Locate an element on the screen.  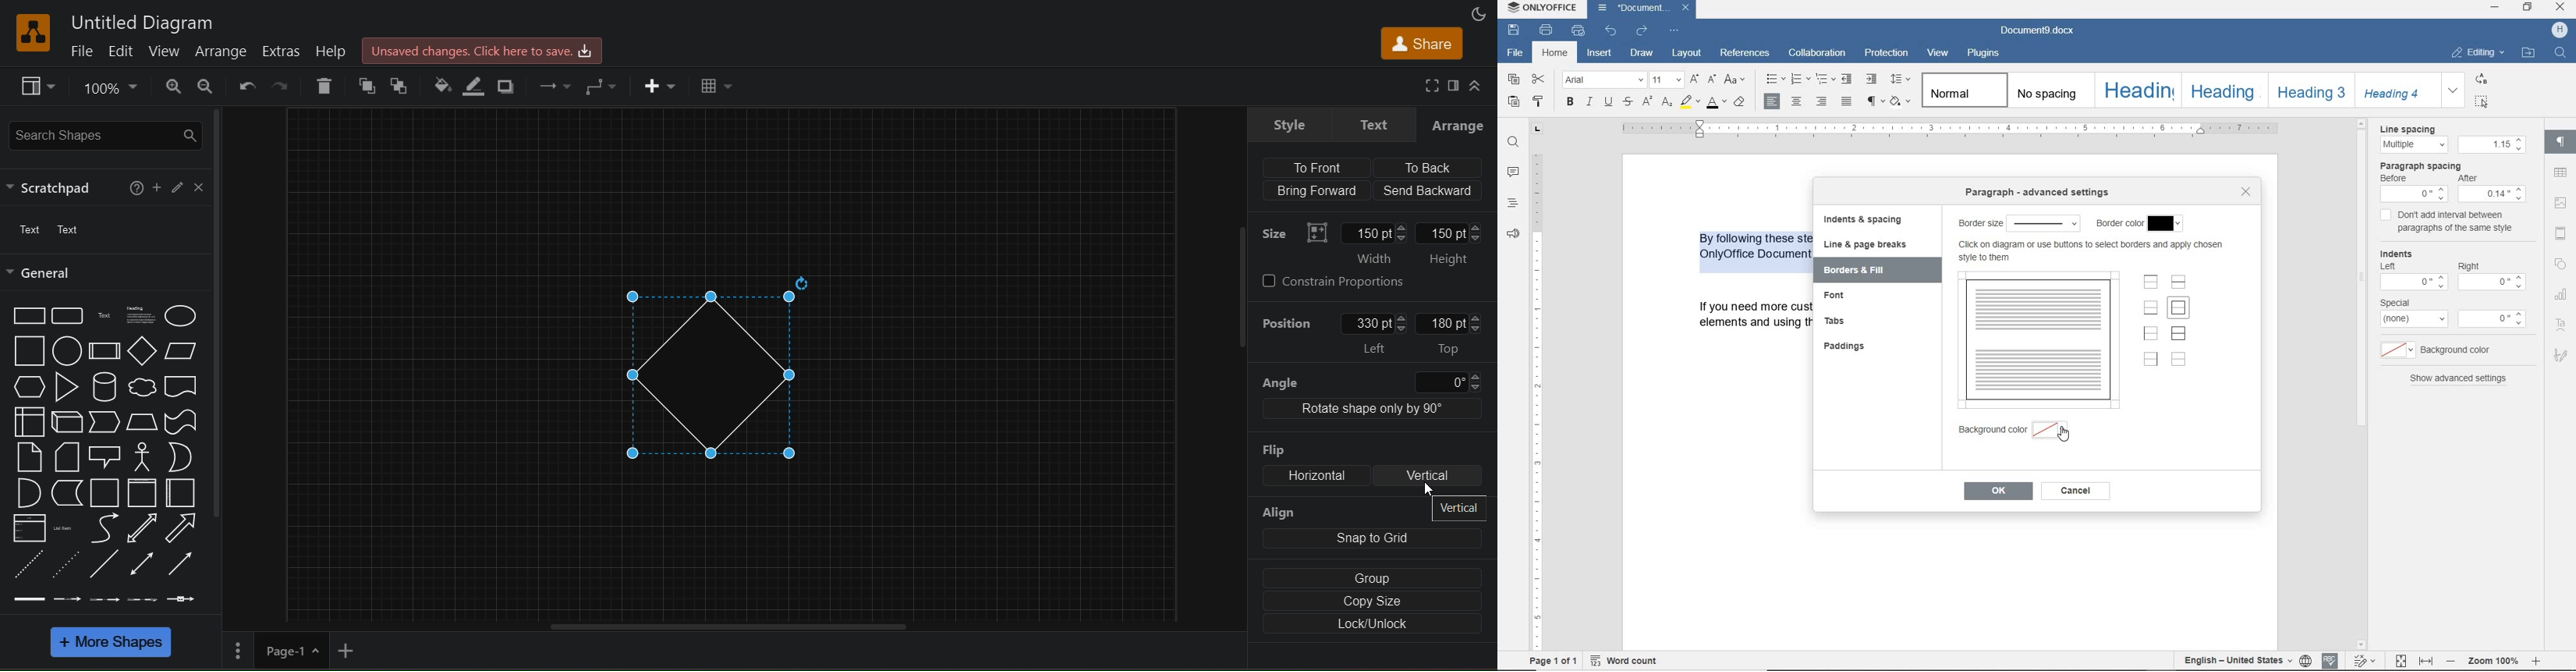
text is located at coordinates (104, 317).